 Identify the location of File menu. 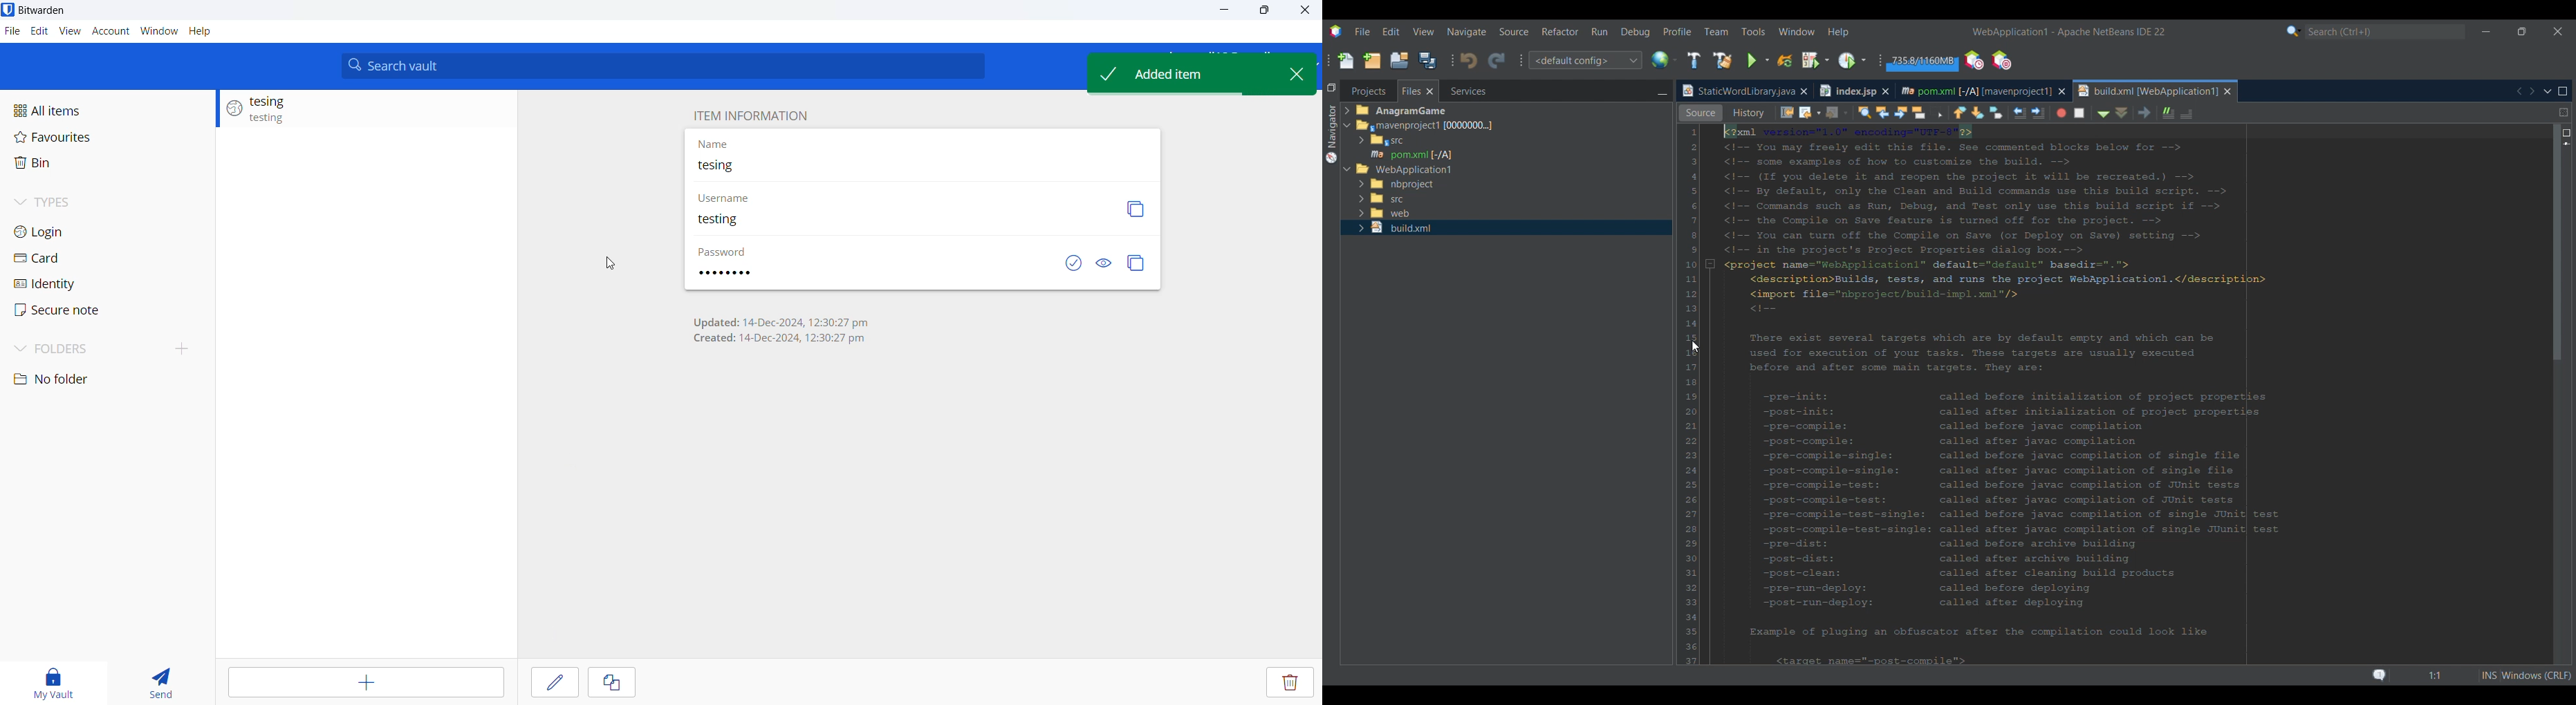
(1362, 31).